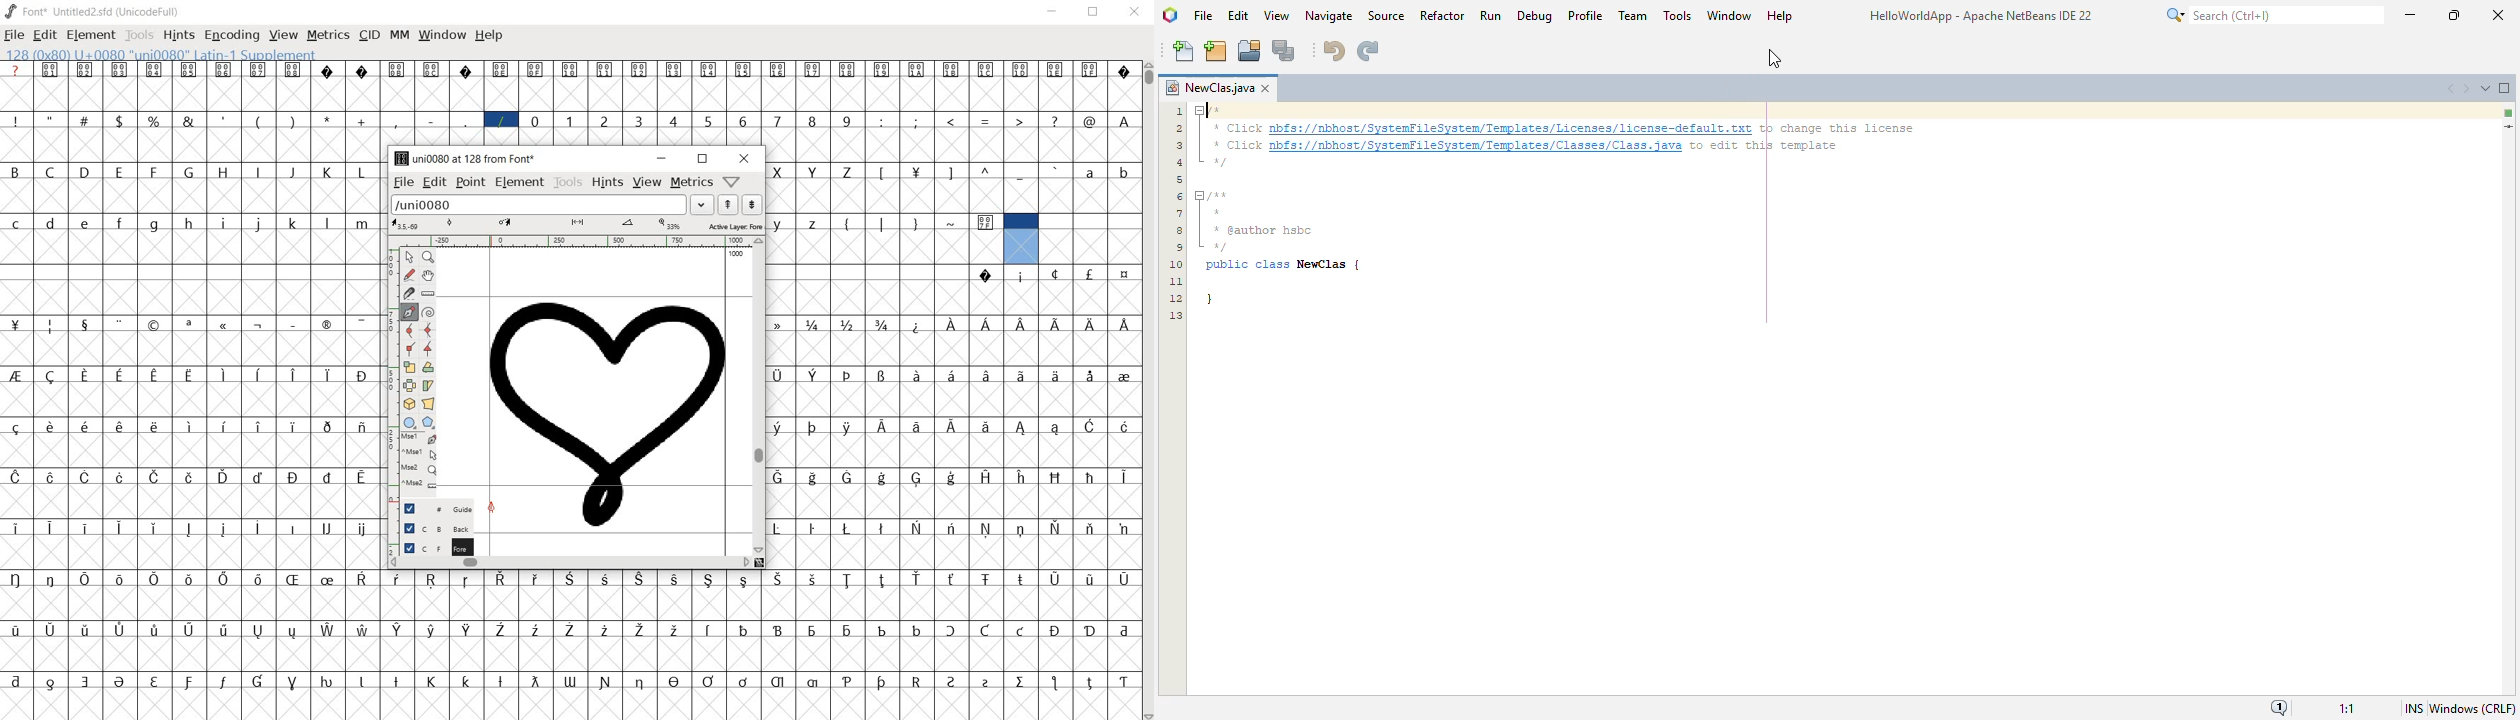  What do you see at coordinates (292, 121) in the screenshot?
I see `glyph` at bounding box center [292, 121].